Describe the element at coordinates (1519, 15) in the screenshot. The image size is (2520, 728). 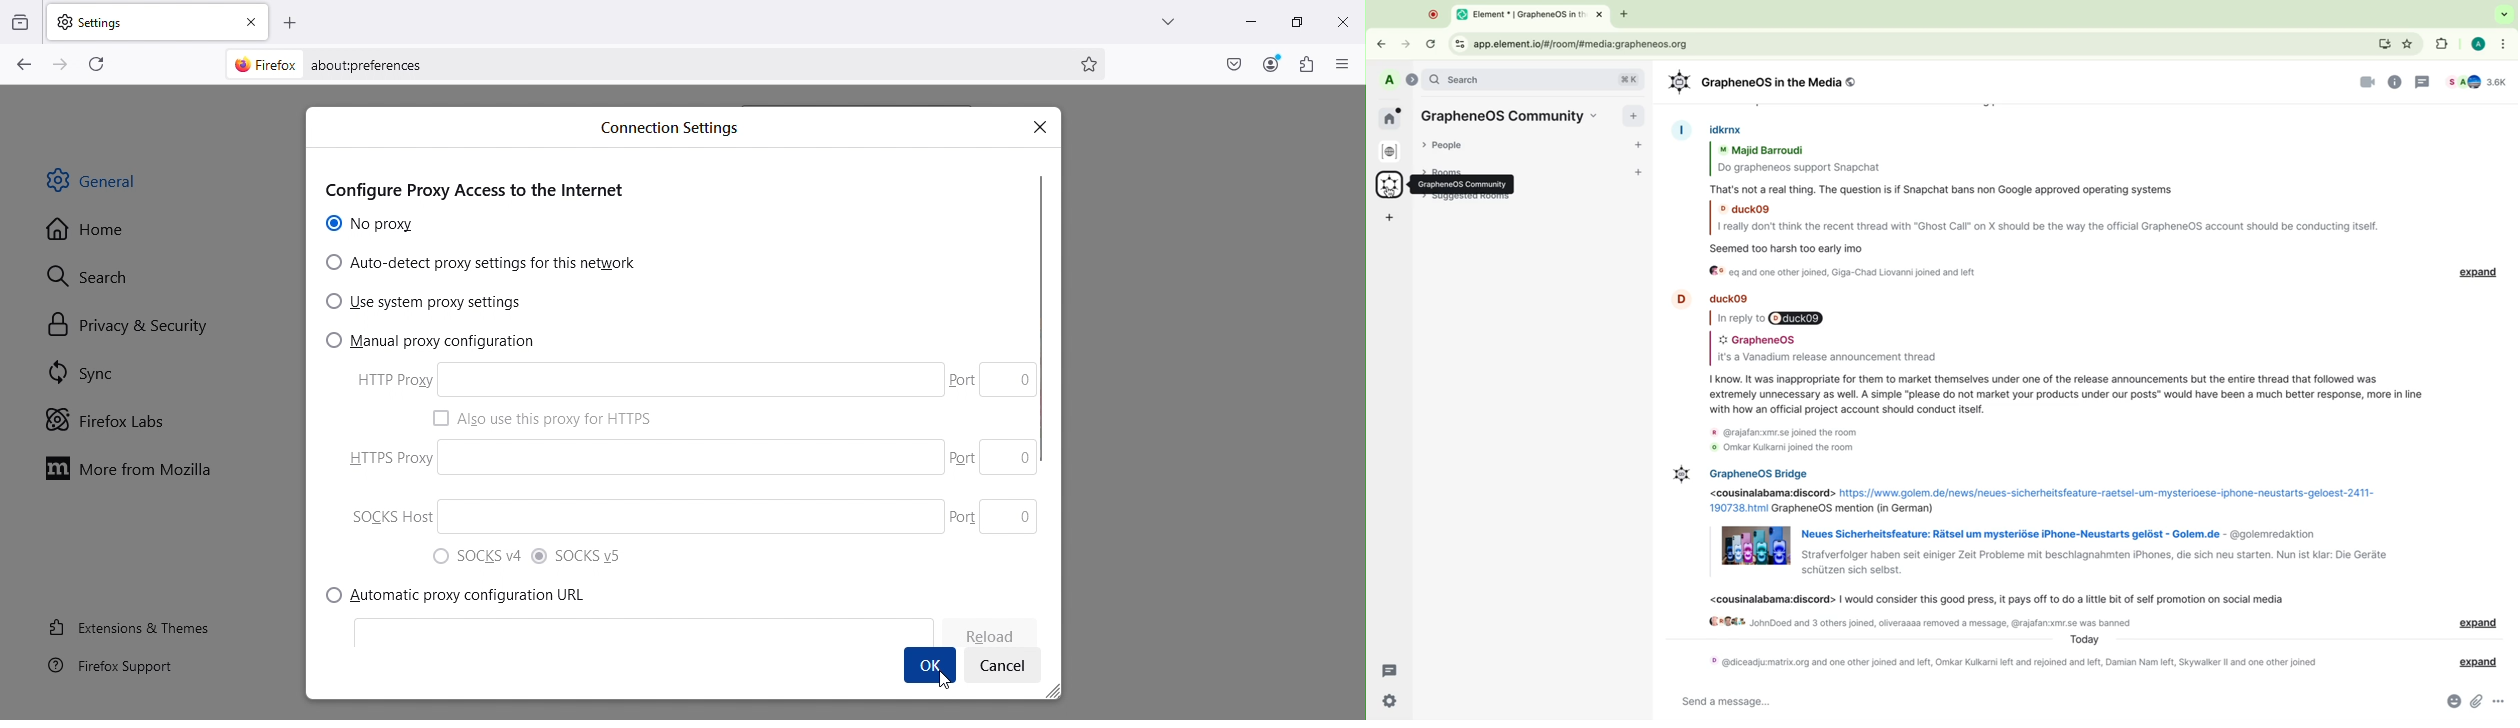
I see `Element*|GrapheneOS in the` at that location.